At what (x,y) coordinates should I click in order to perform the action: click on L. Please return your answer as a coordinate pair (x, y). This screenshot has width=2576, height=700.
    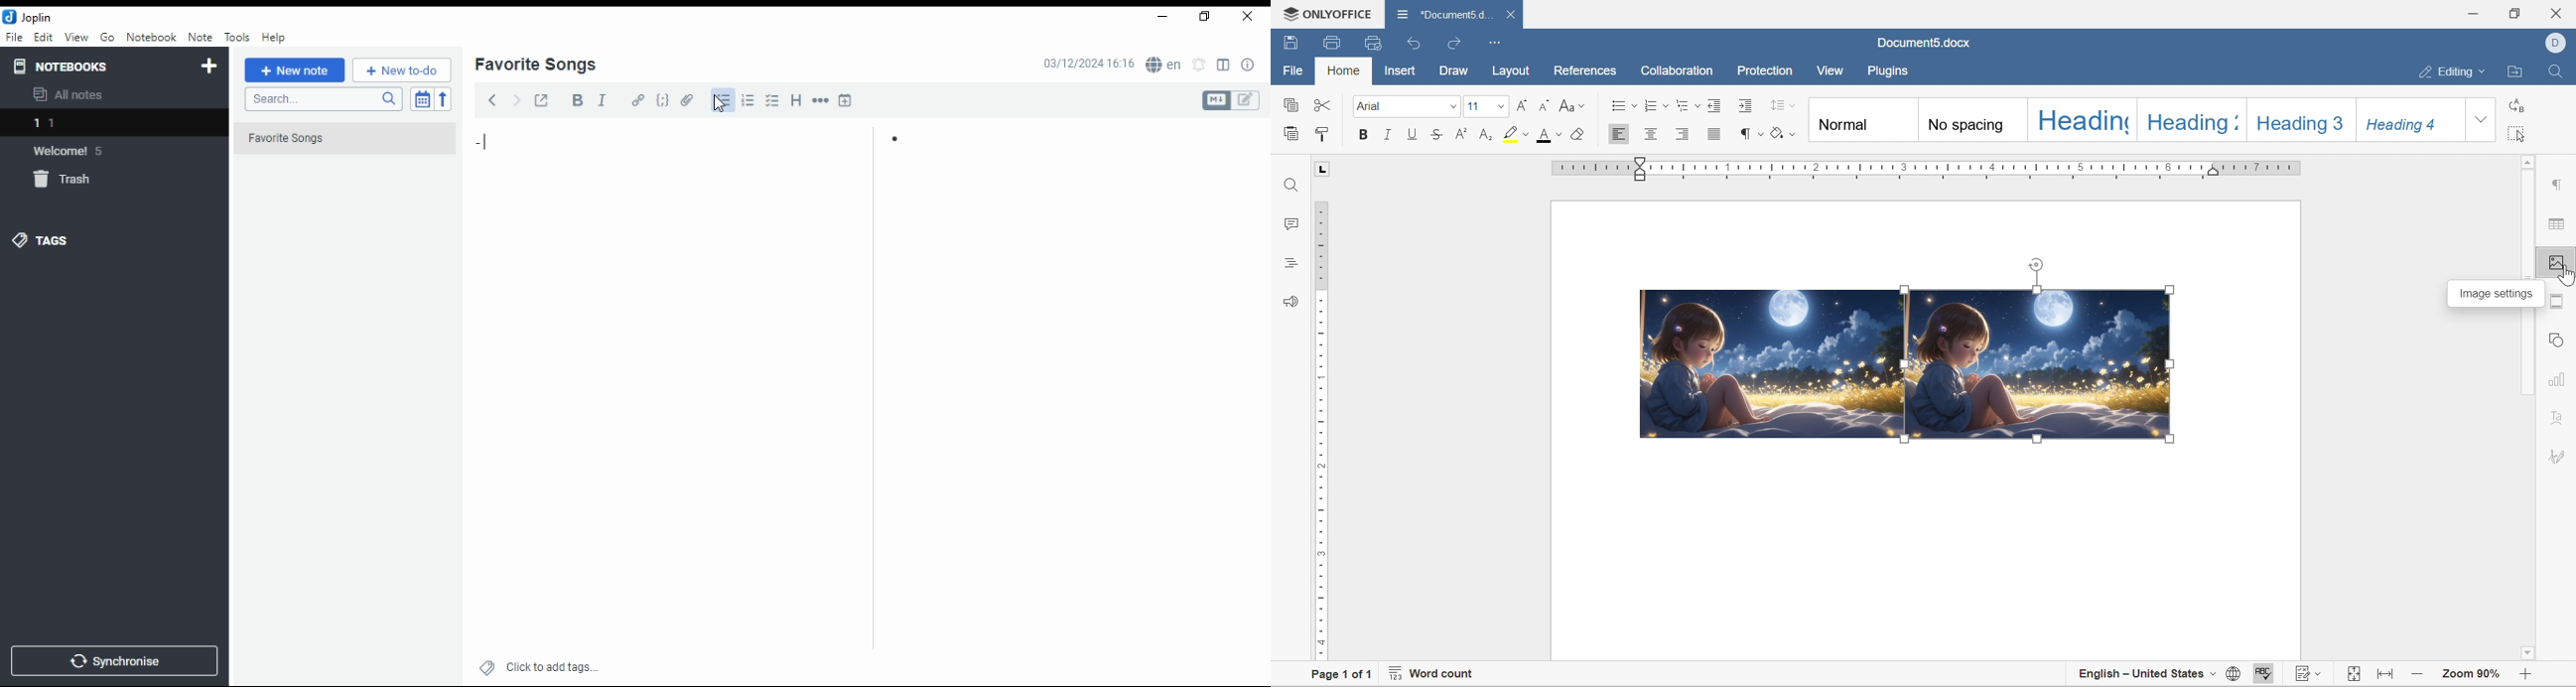
    Looking at the image, I should click on (1322, 168).